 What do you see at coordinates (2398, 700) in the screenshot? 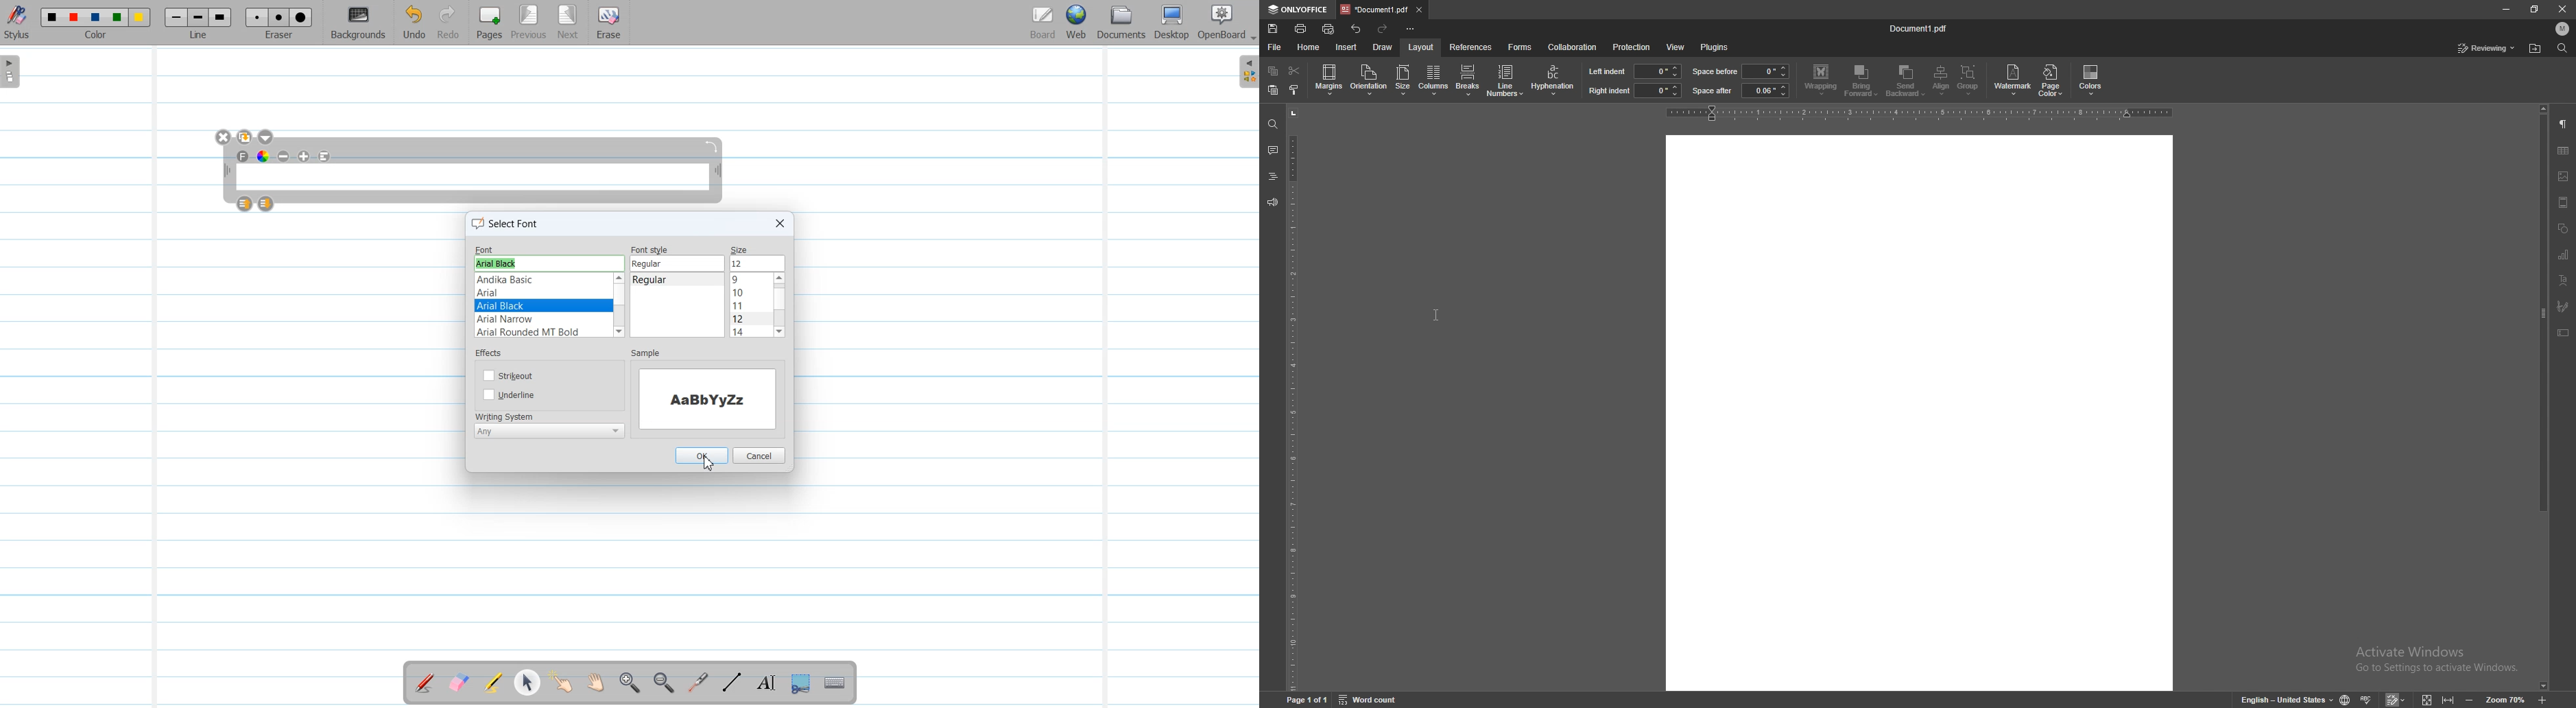
I see `track changes` at bounding box center [2398, 700].